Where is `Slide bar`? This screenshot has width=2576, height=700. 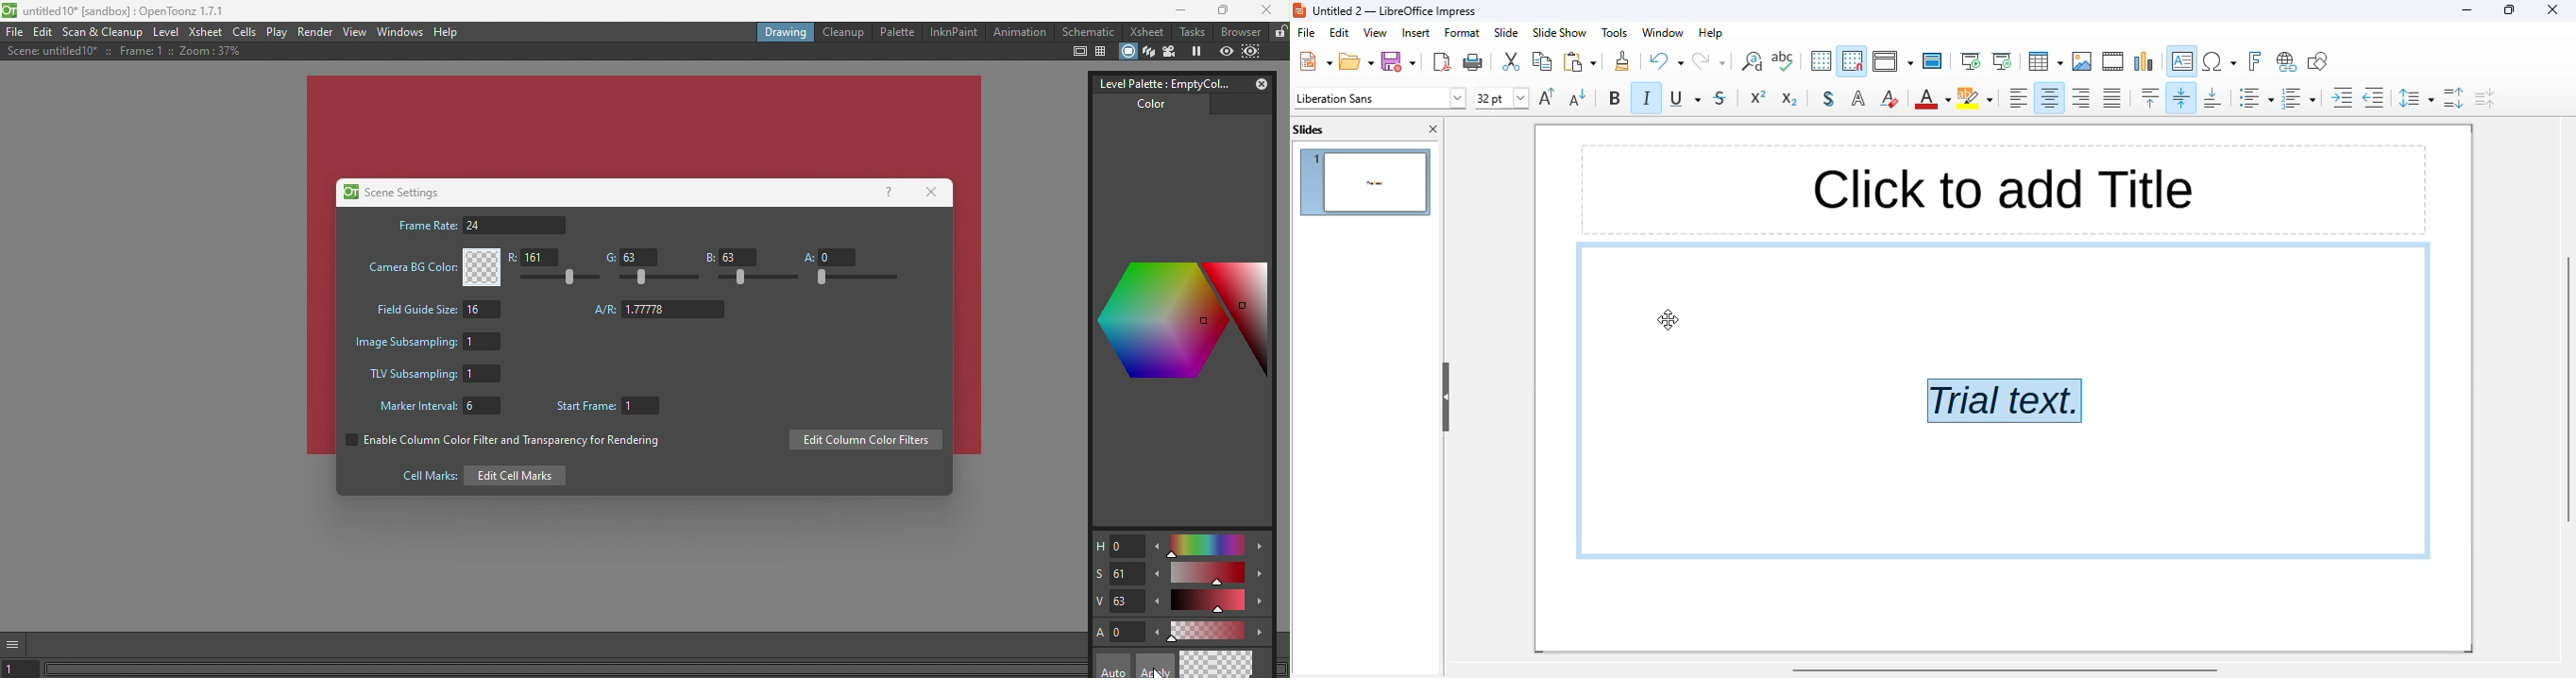 Slide bar is located at coordinates (760, 279).